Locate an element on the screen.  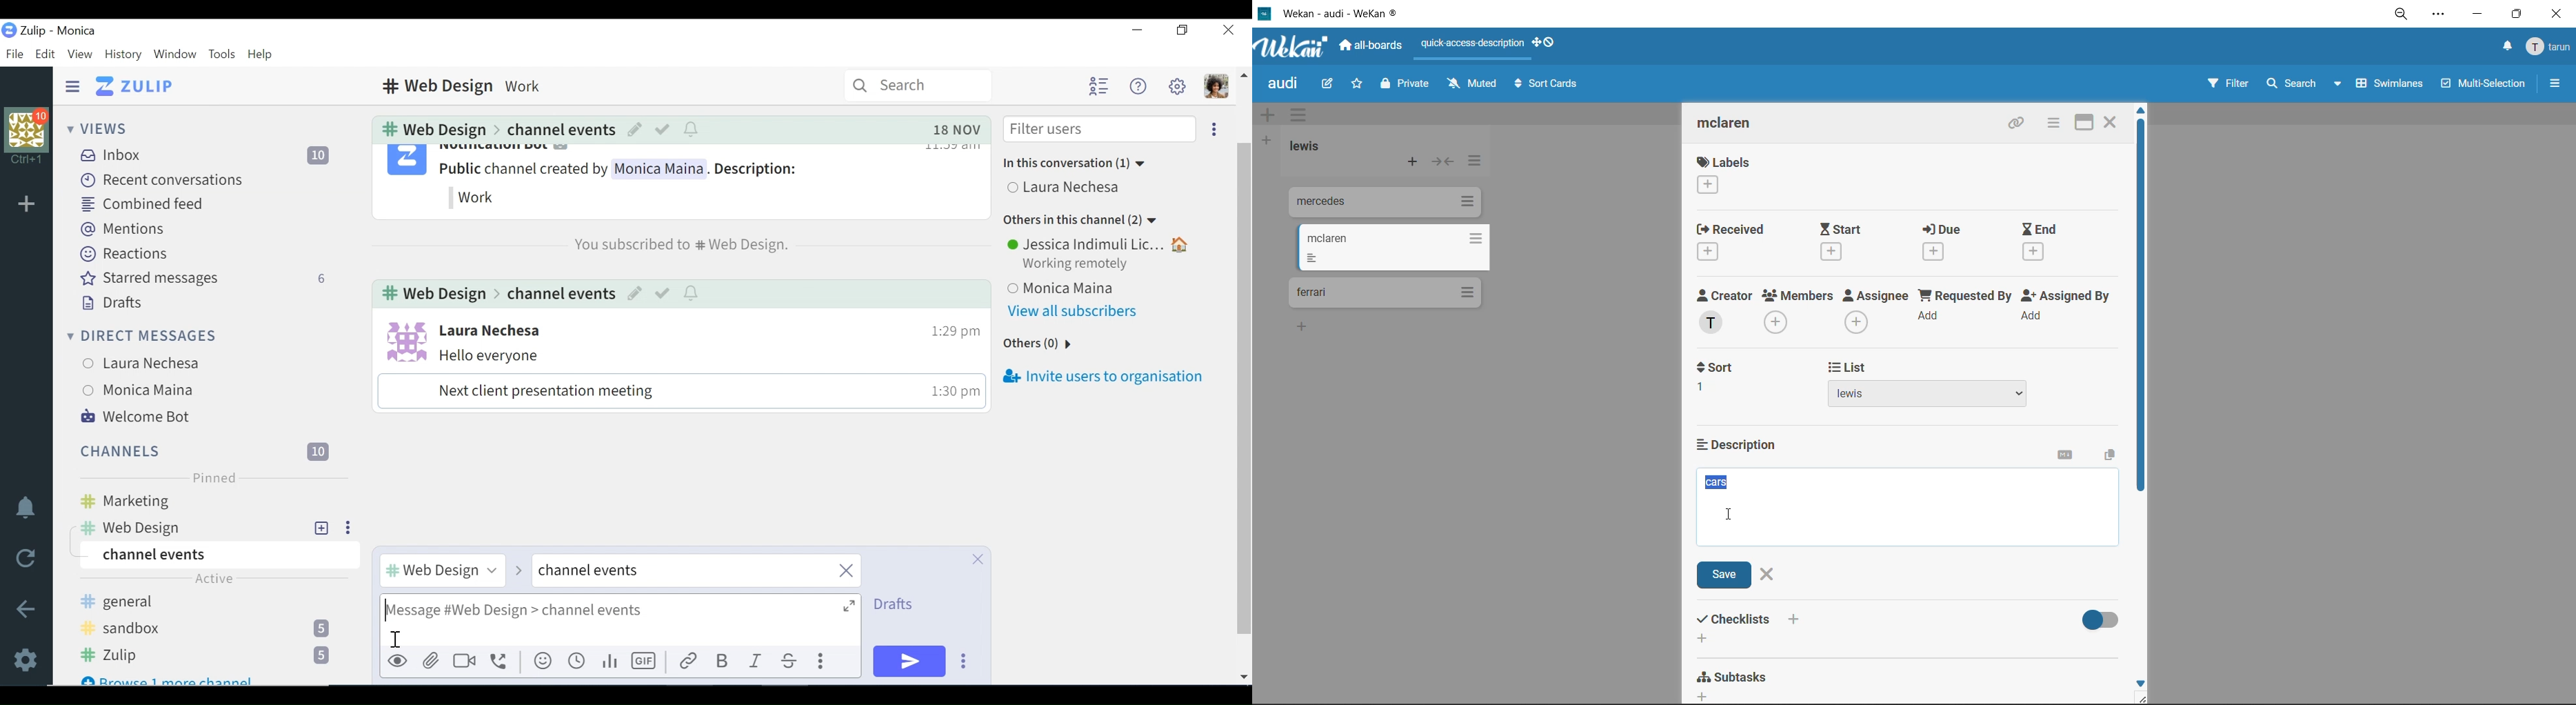
Strikethrough is located at coordinates (789, 662).